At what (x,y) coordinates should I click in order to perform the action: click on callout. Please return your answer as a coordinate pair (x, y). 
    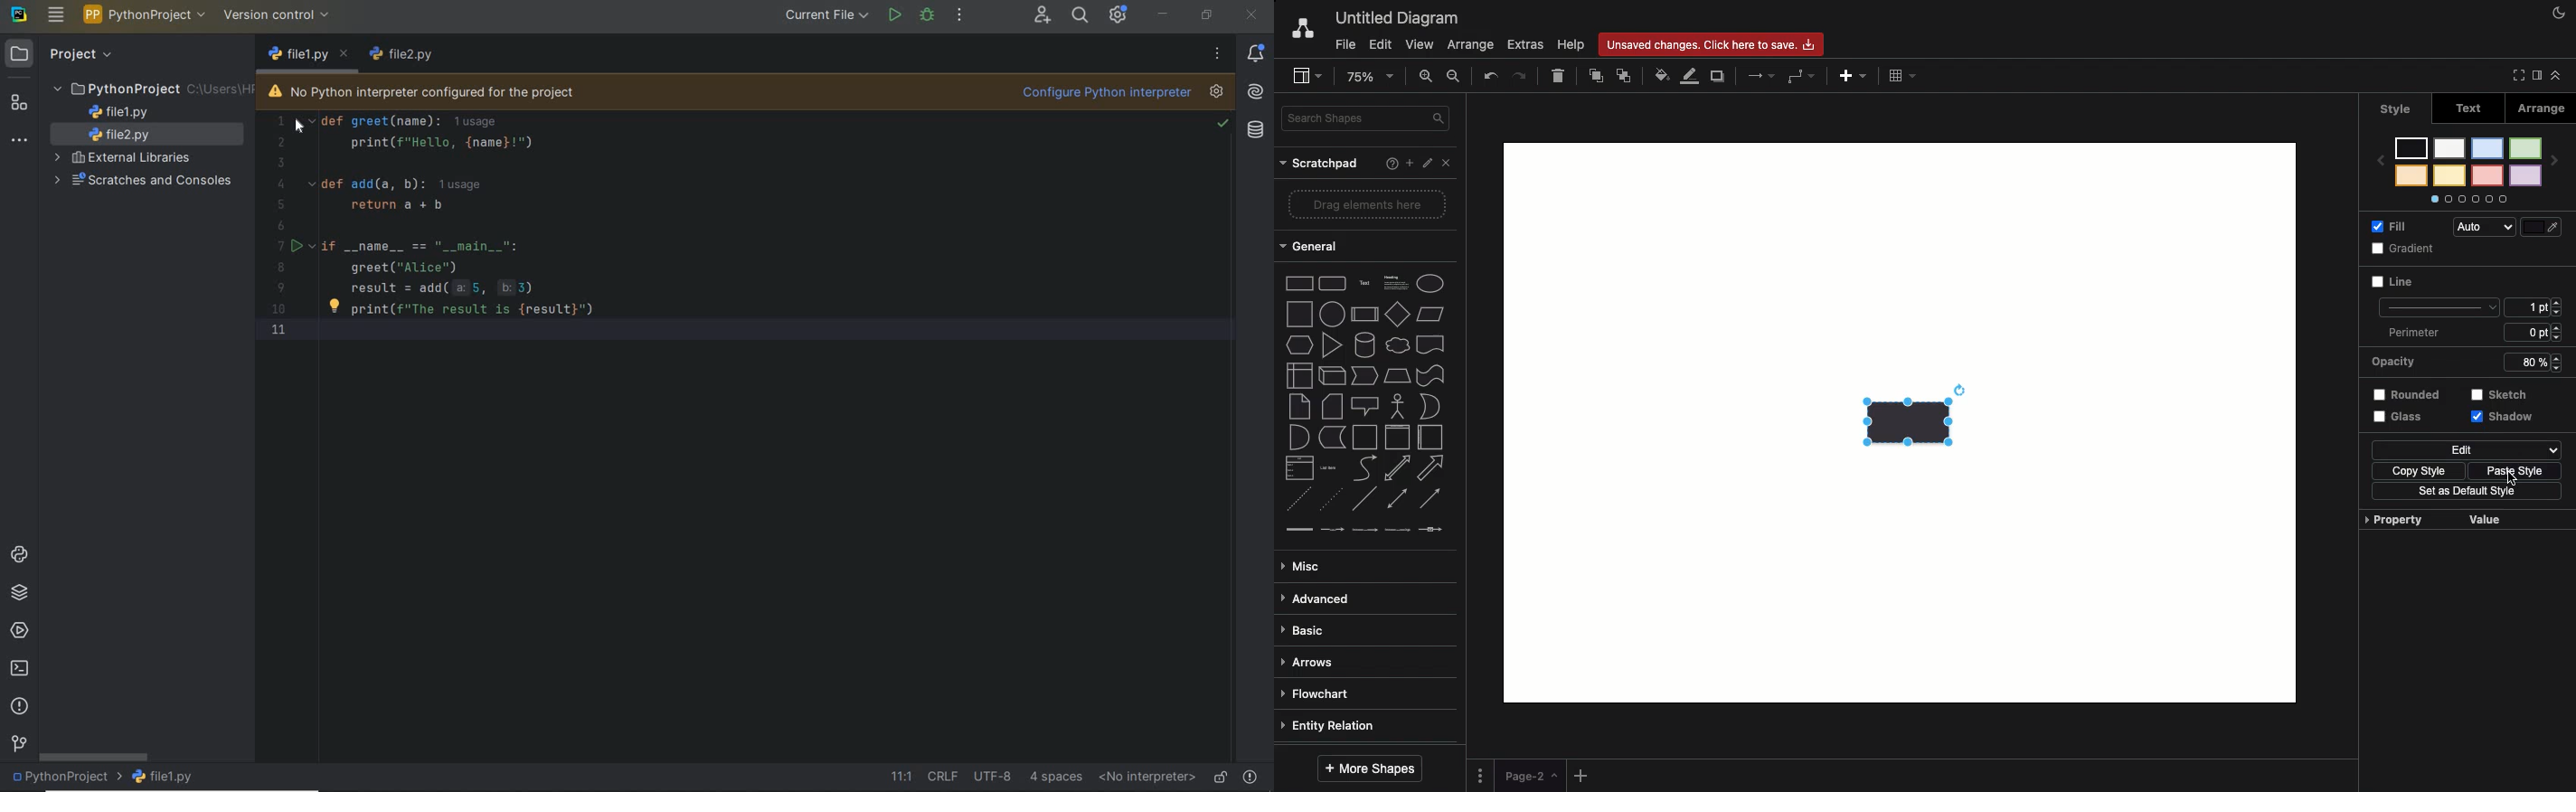
    Looking at the image, I should click on (1366, 405).